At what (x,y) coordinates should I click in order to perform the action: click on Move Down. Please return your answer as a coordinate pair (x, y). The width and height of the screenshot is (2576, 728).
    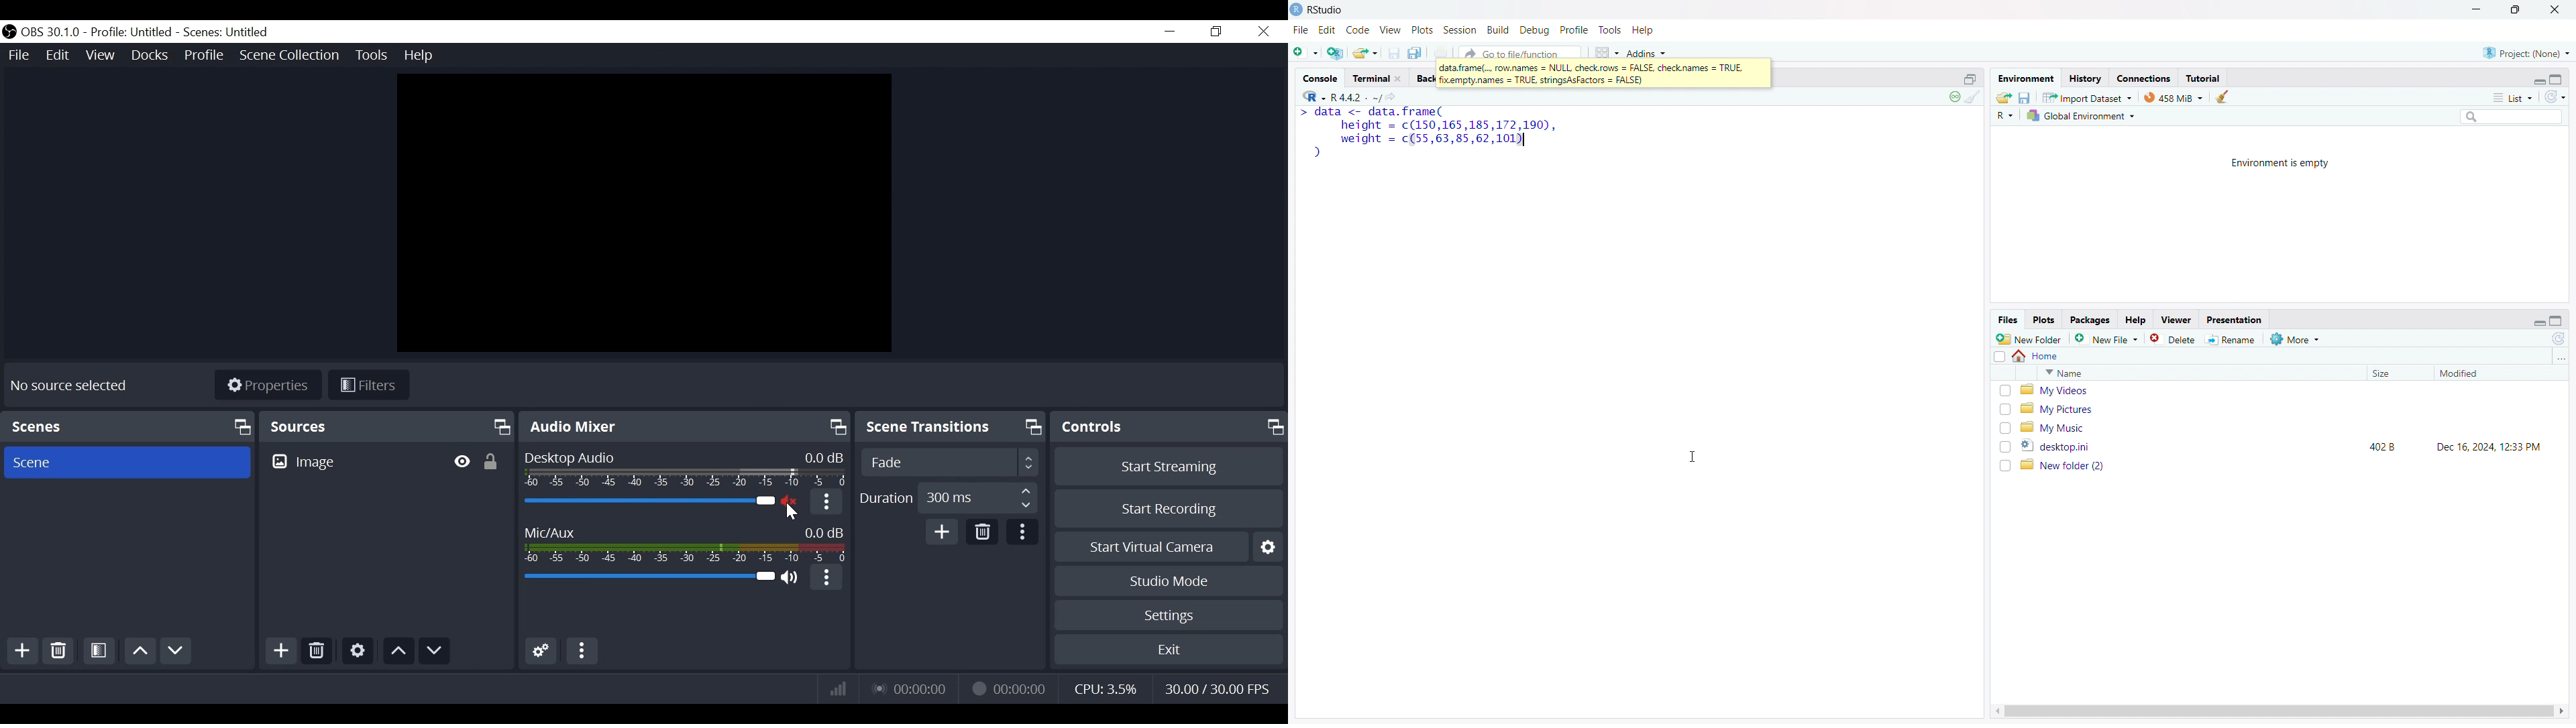
    Looking at the image, I should click on (175, 651).